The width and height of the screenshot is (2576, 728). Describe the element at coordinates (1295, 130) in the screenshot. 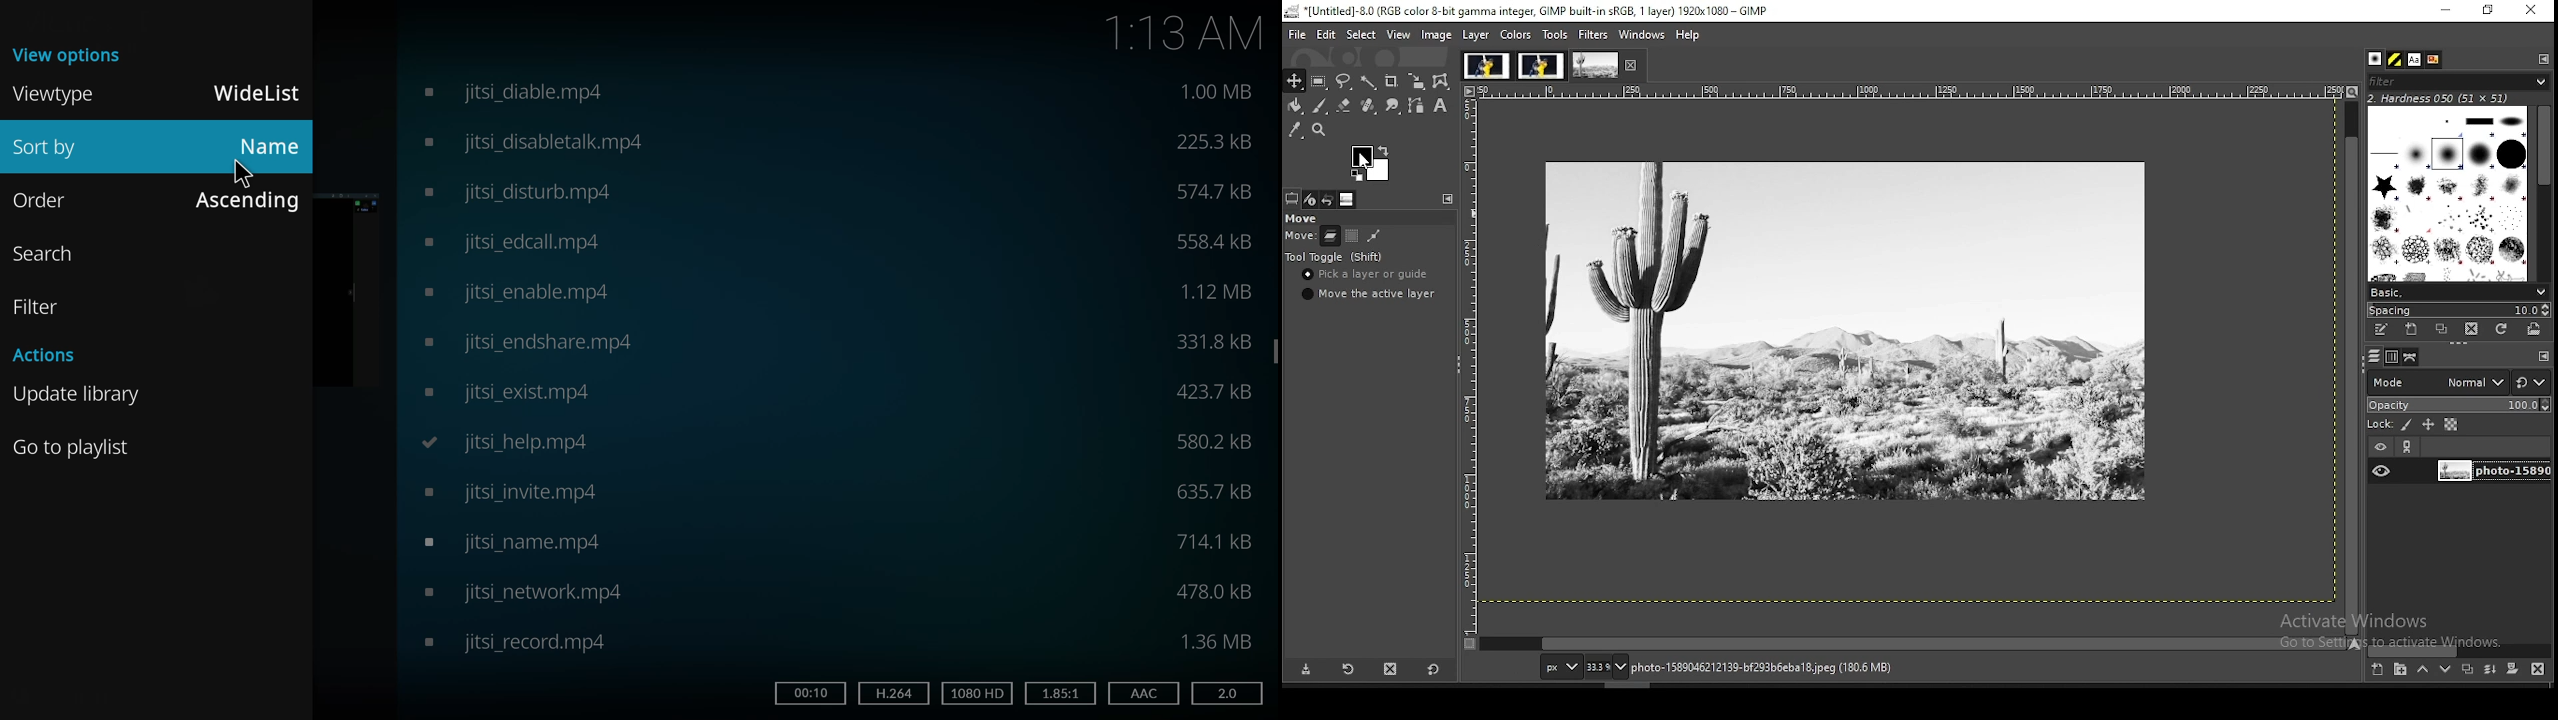

I see `color picker tool` at that location.